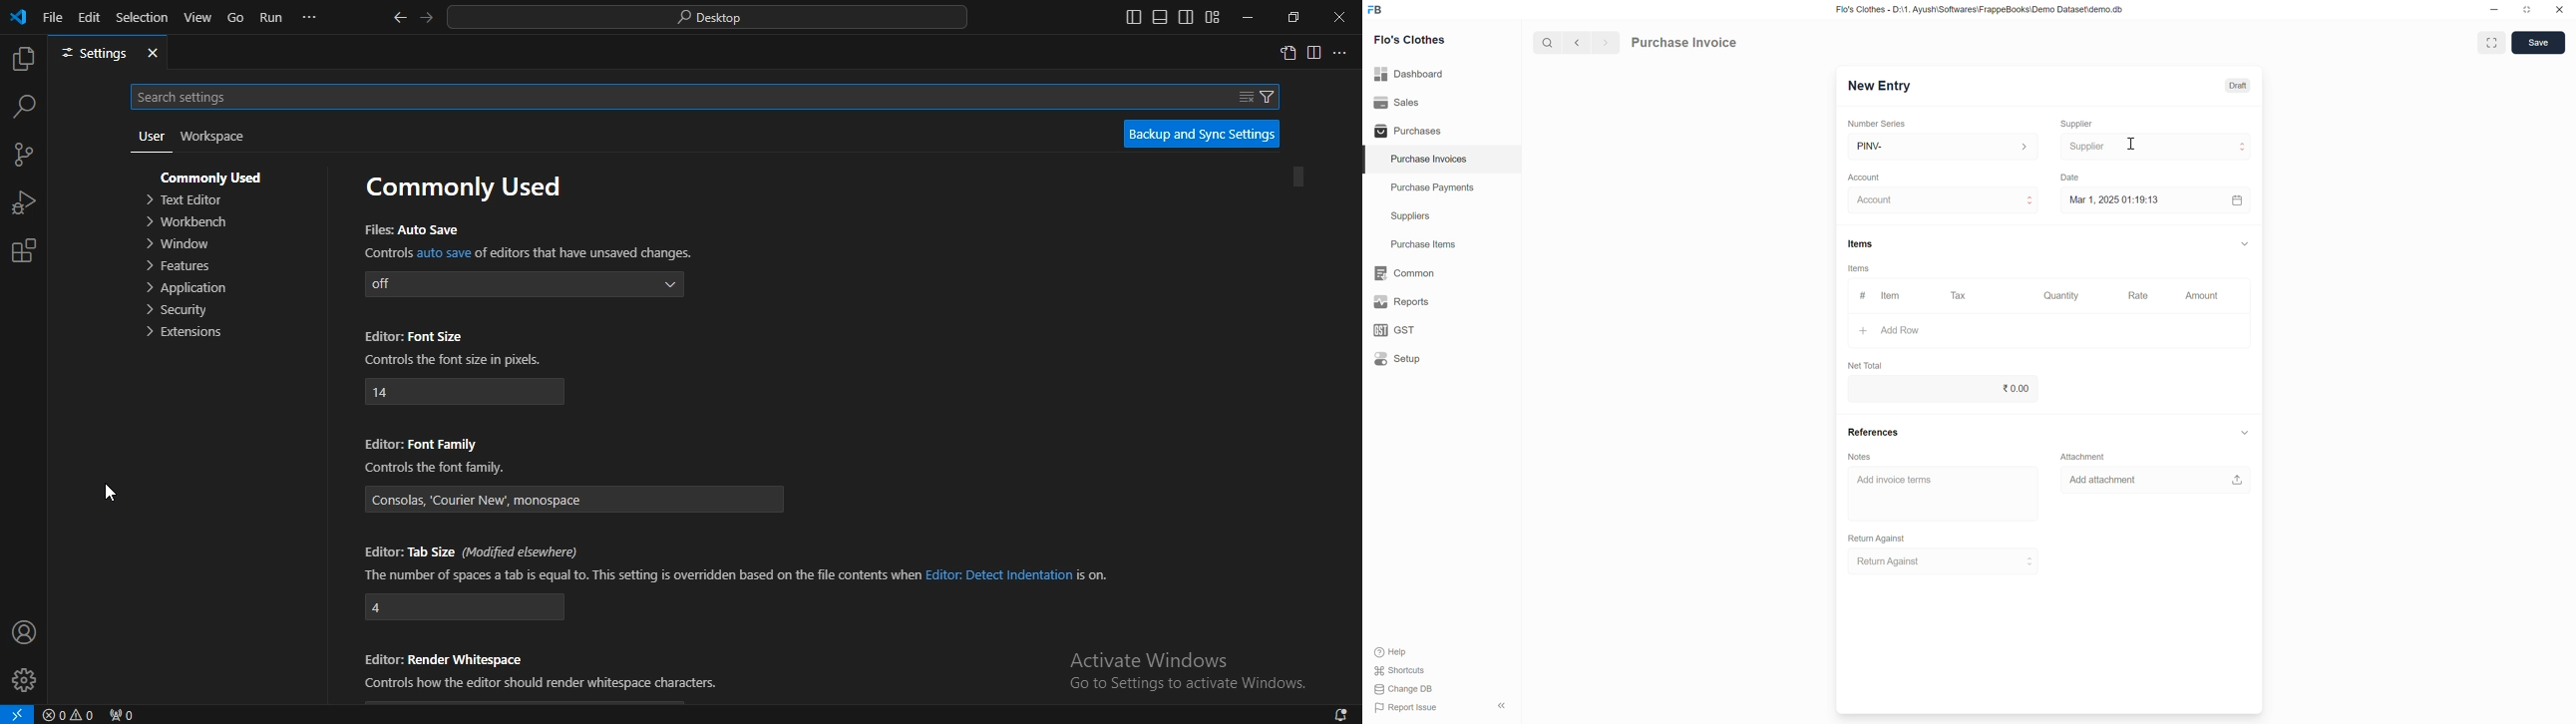  Describe the element at coordinates (710, 19) in the screenshot. I see `search` at that location.